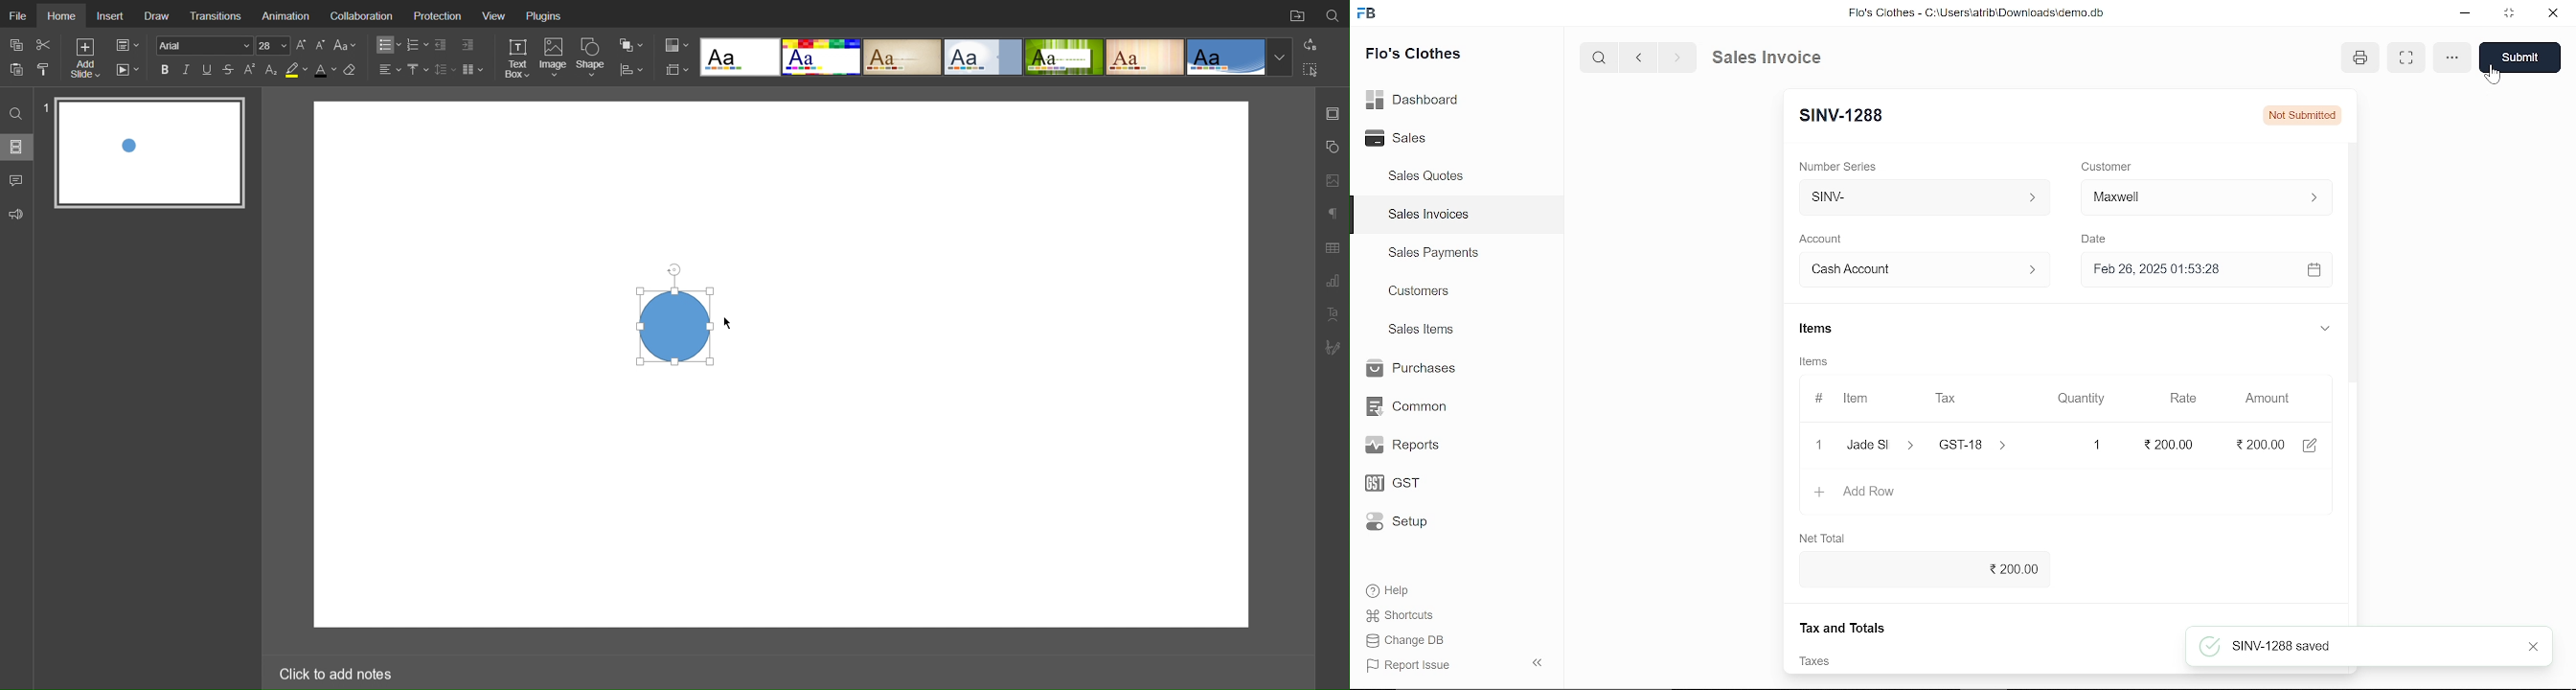 The image size is (2576, 700). Describe the element at coordinates (1920, 197) in the screenshot. I see `SINV- ` at that location.